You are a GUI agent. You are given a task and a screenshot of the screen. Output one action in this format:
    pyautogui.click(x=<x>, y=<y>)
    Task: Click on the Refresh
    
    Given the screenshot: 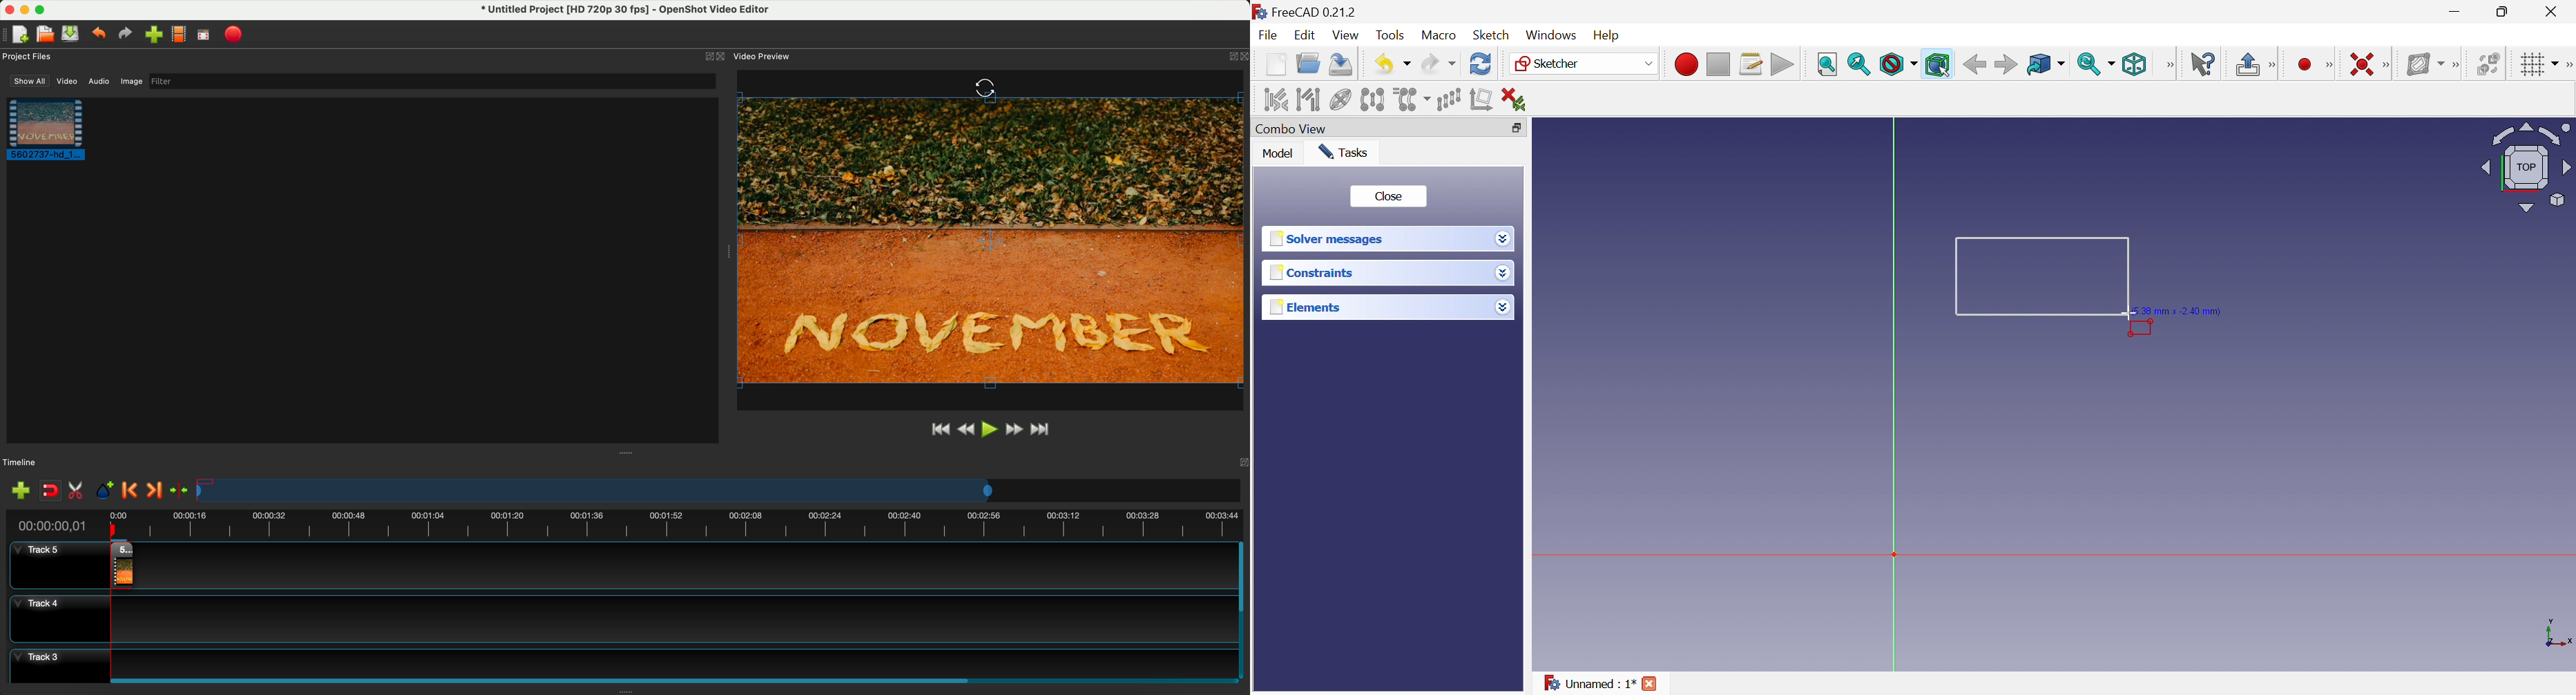 What is the action you would take?
    pyautogui.click(x=1481, y=64)
    